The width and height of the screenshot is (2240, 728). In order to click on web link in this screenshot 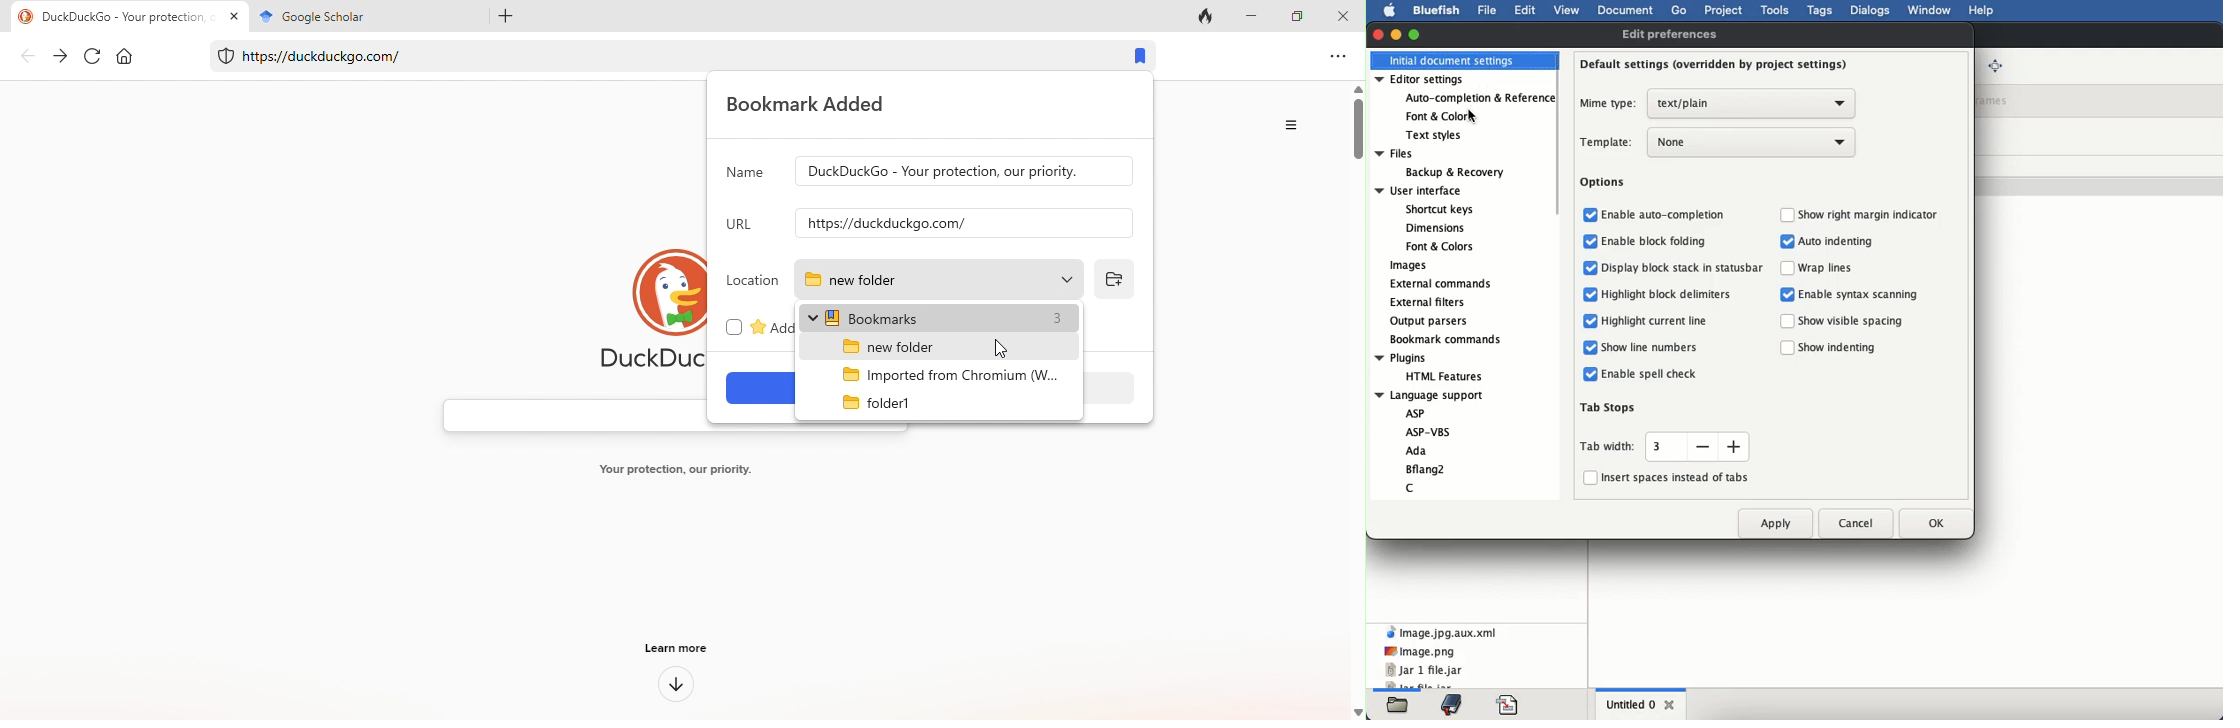, I will do `click(652, 52)`.